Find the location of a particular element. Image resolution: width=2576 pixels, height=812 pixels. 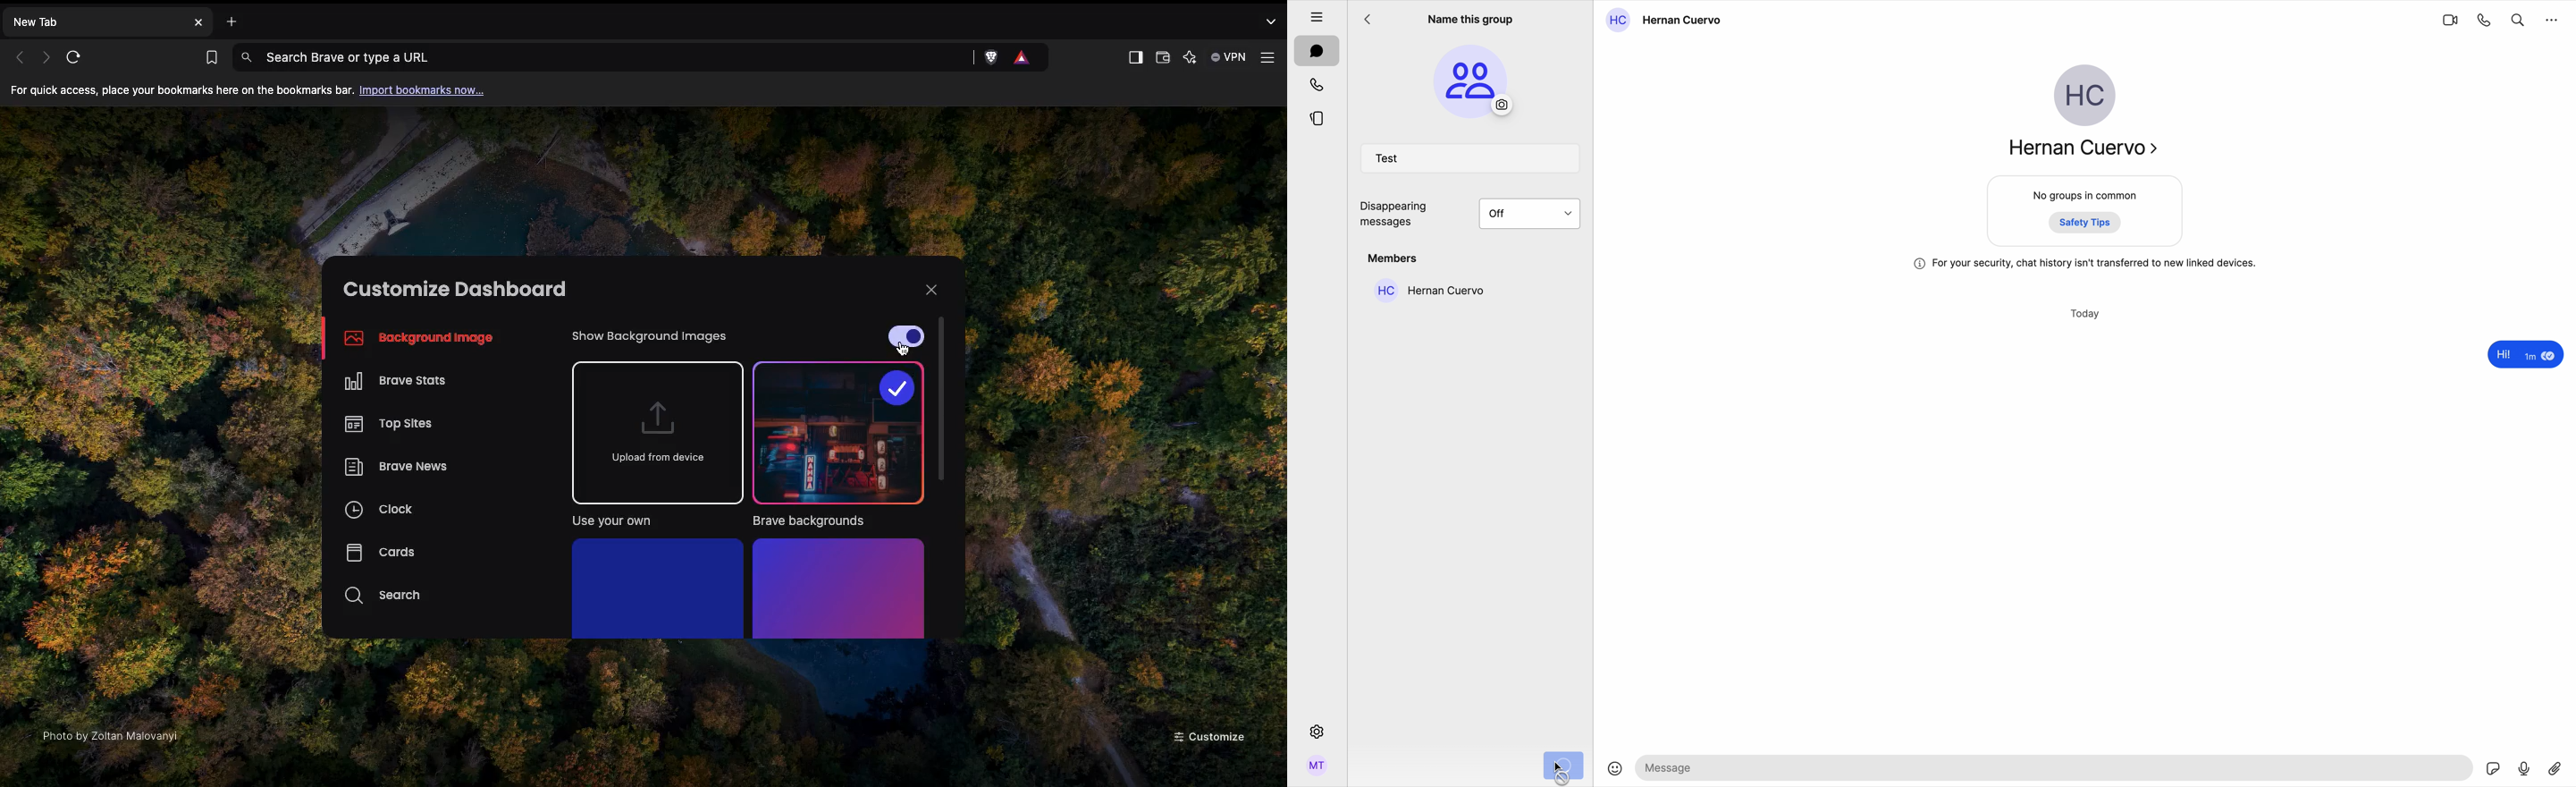

today is located at coordinates (2087, 314).